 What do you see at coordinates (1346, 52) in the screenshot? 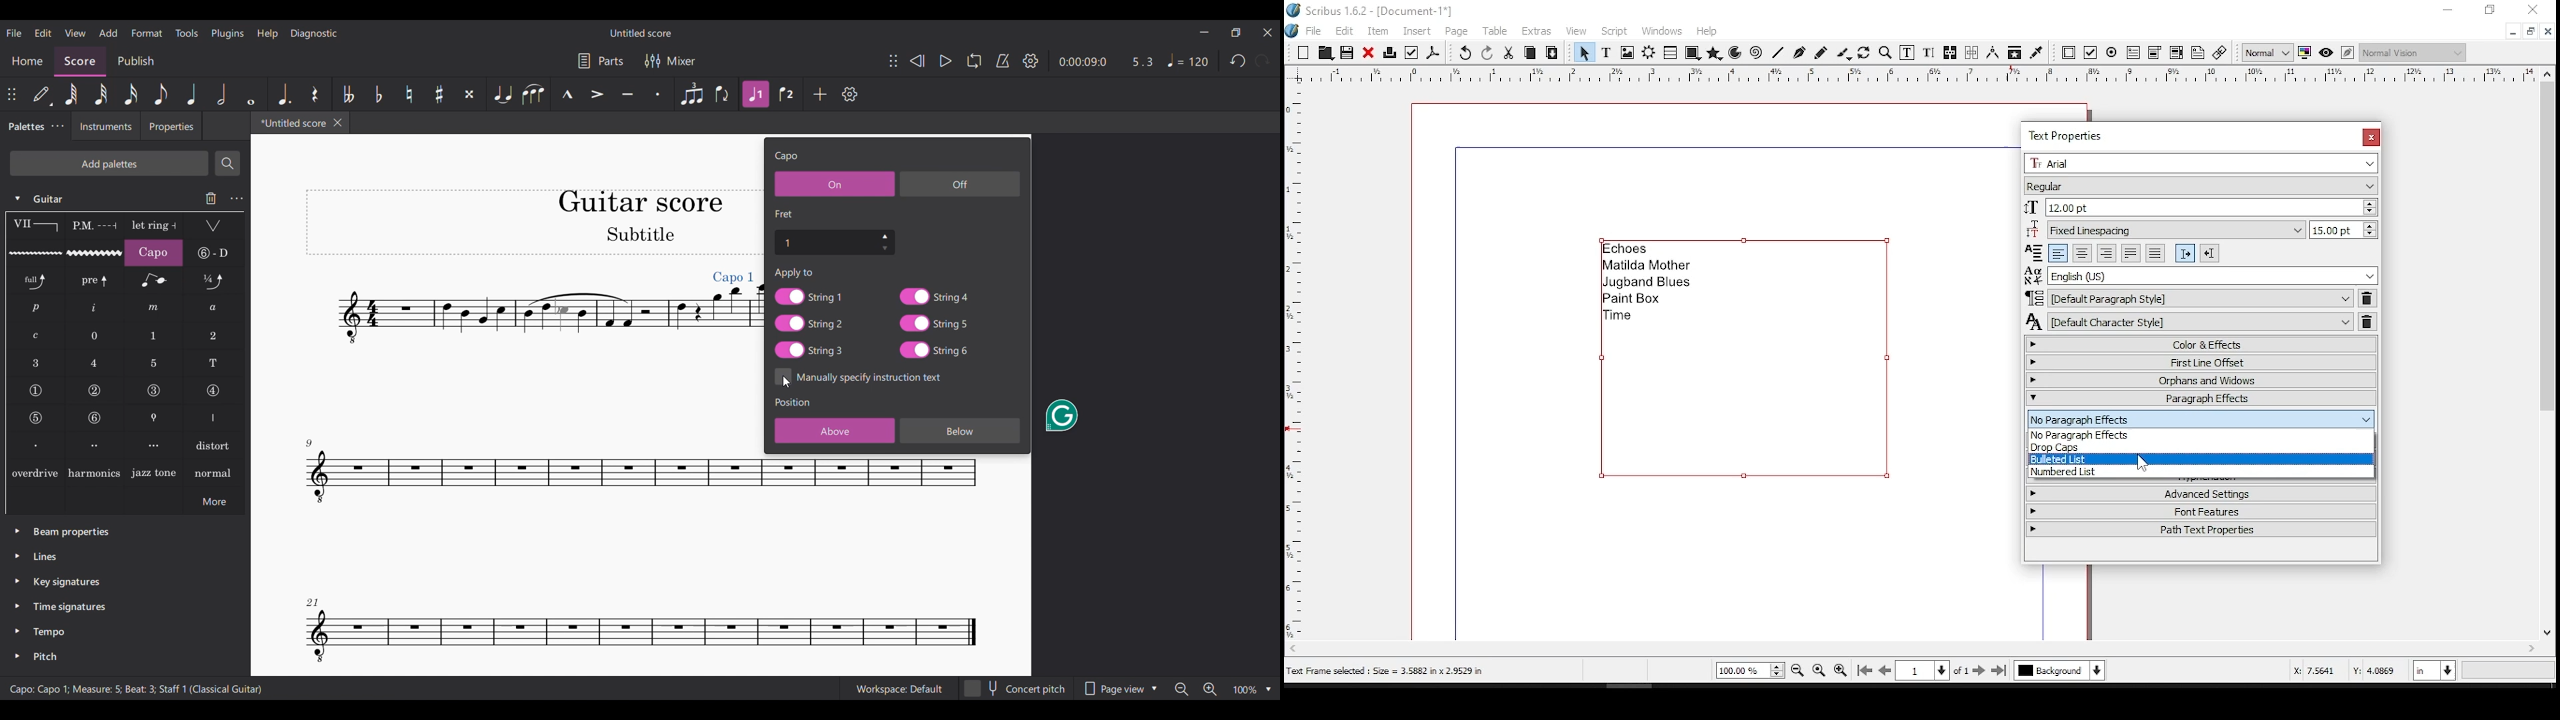
I see `save` at bounding box center [1346, 52].